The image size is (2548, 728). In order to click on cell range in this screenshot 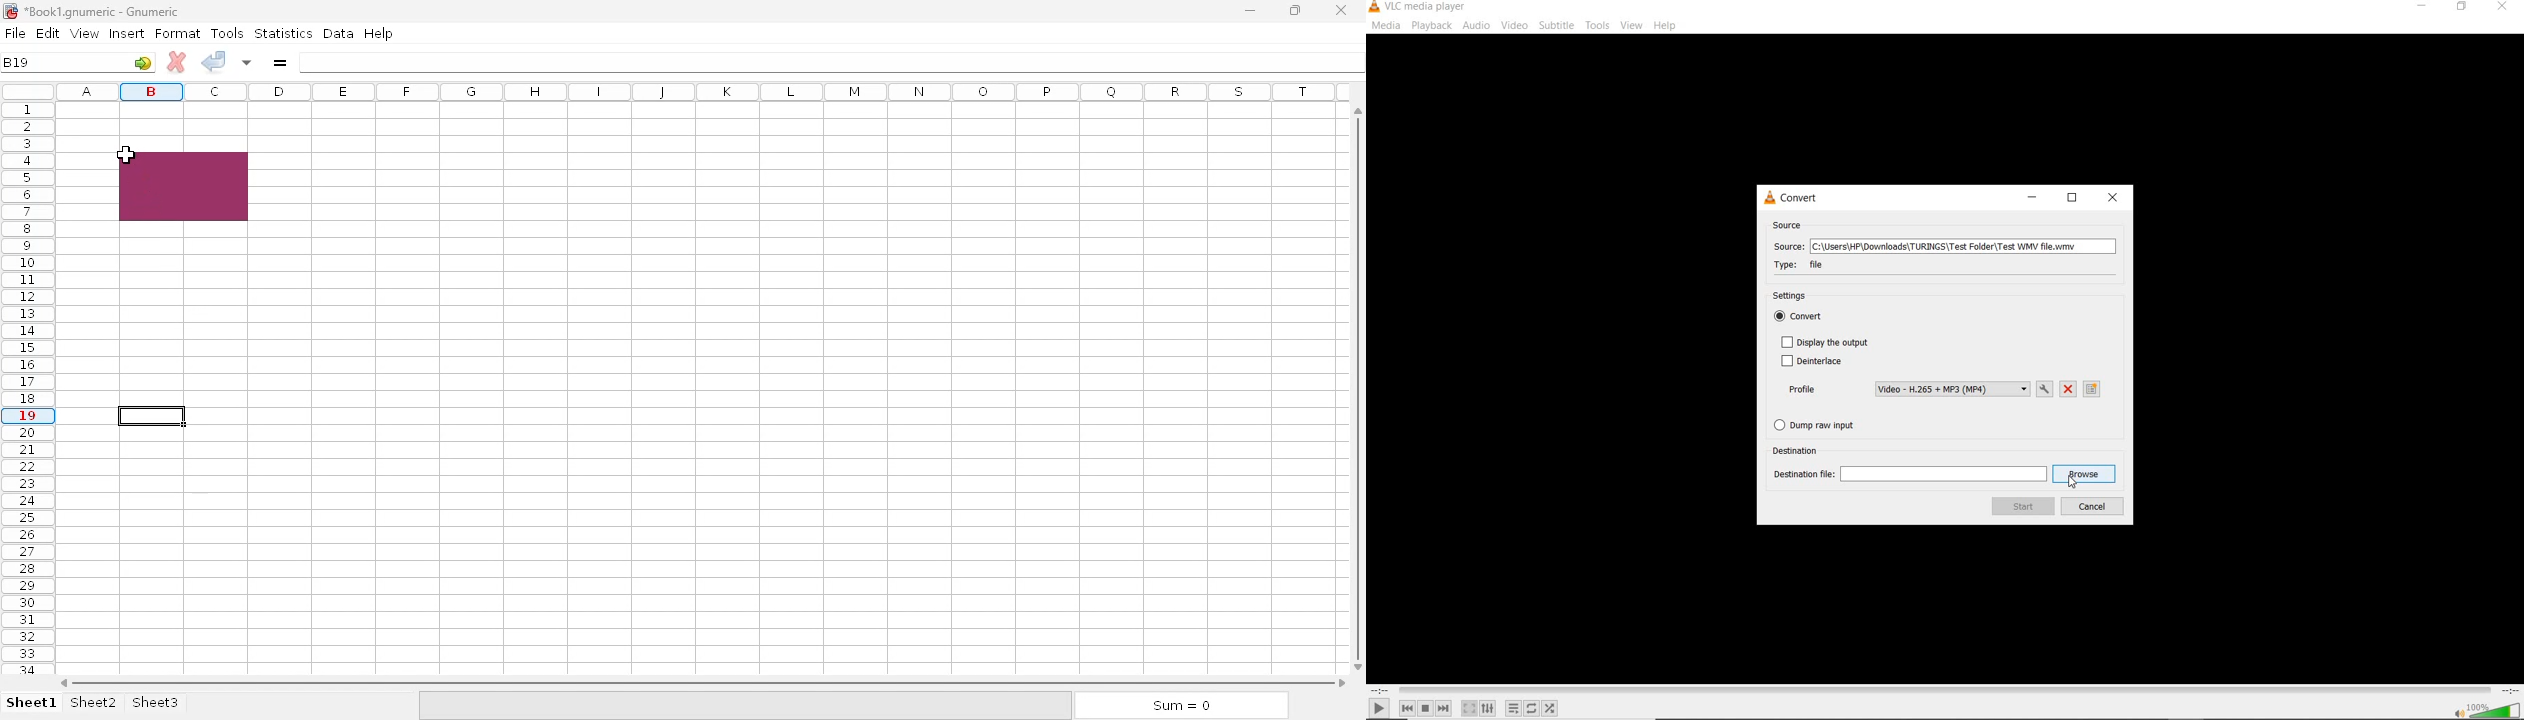, I will do `click(183, 187)`.